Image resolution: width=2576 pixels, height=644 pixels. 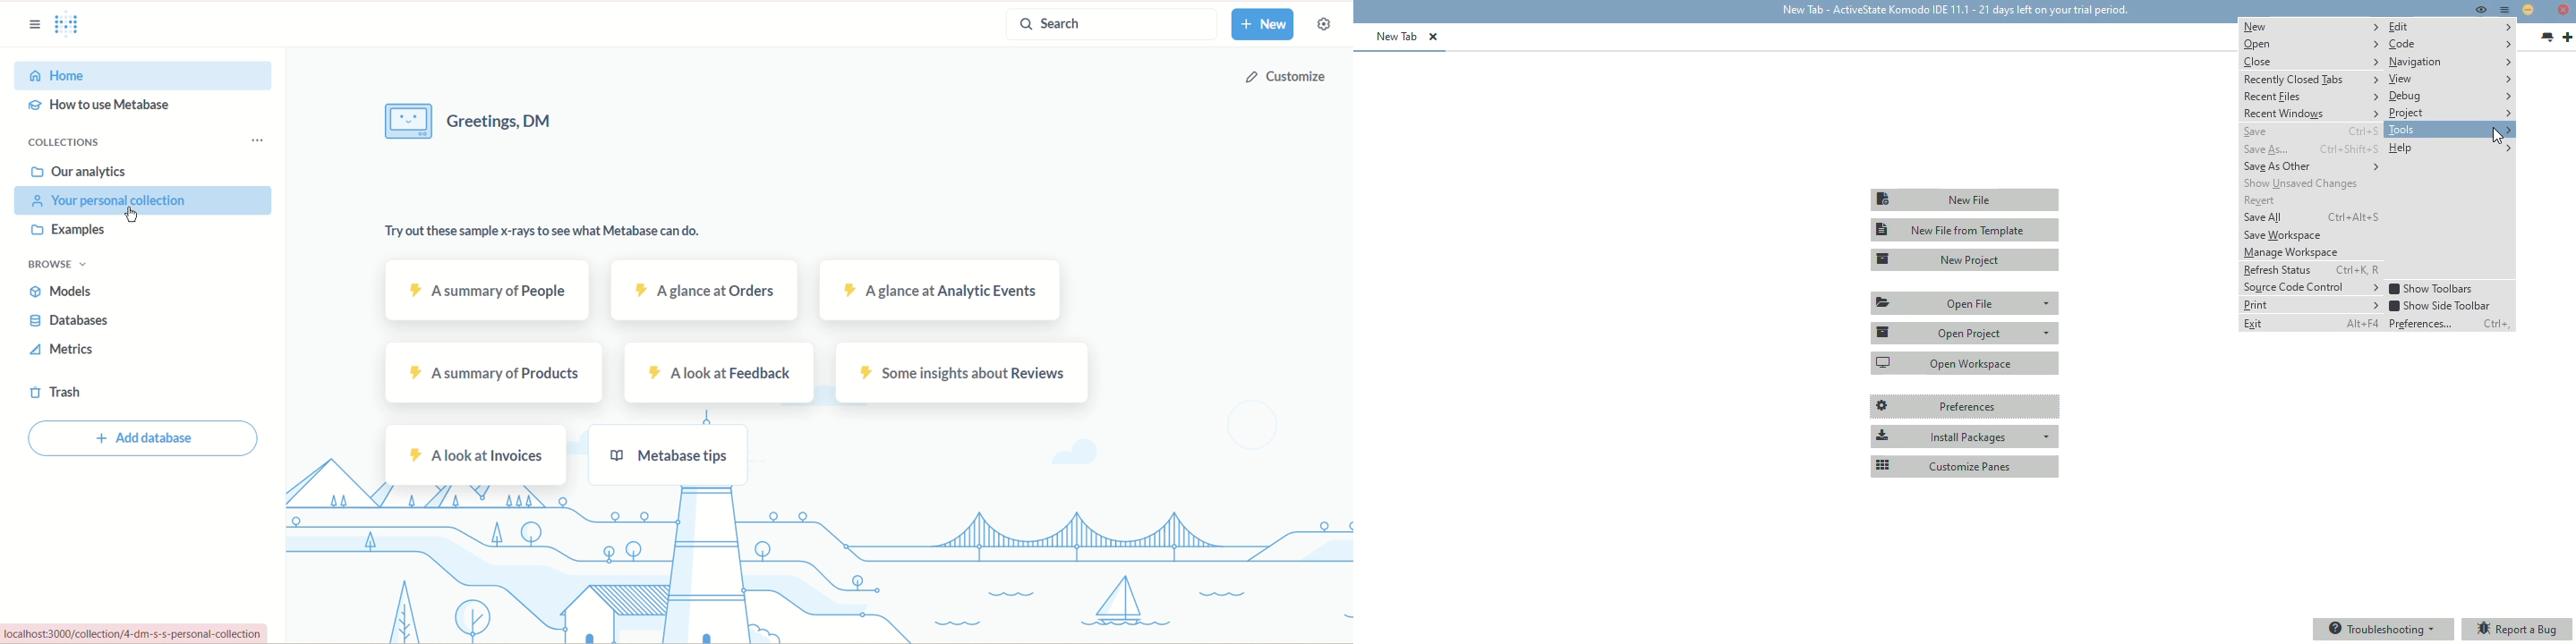 What do you see at coordinates (2432, 289) in the screenshot?
I see `show toolbars` at bounding box center [2432, 289].